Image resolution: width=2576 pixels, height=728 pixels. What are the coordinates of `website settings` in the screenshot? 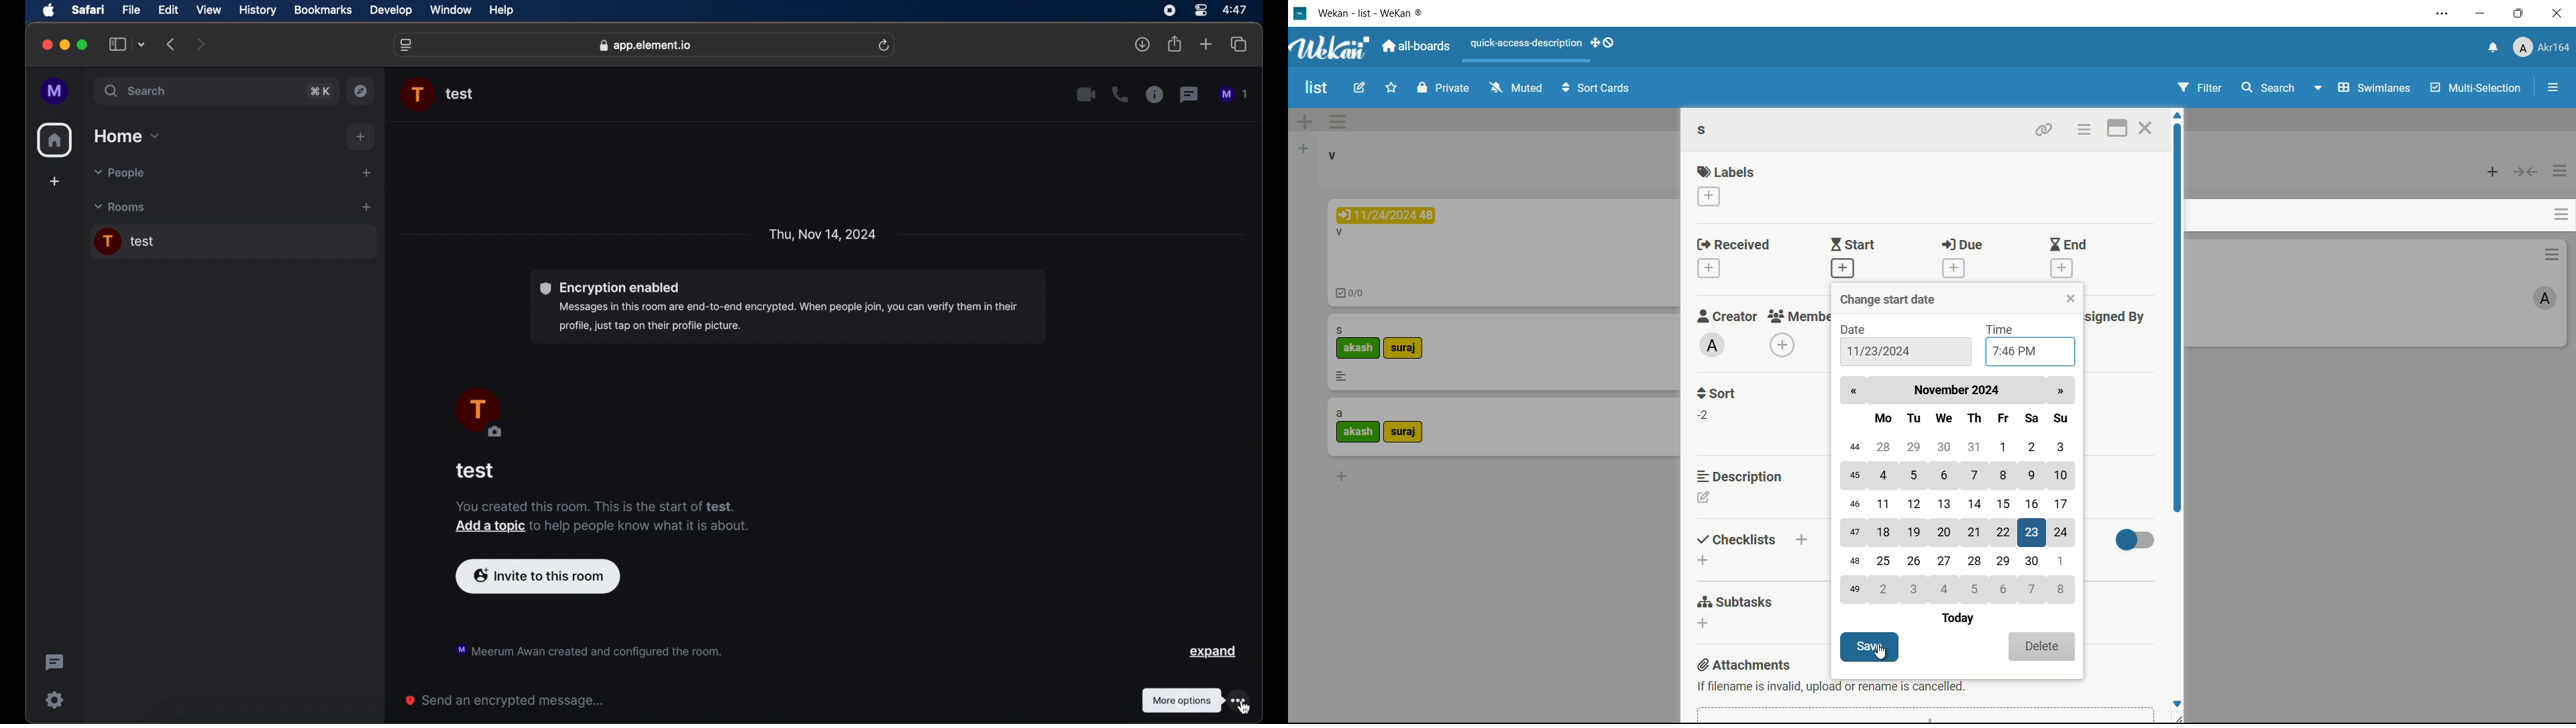 It's located at (407, 45).